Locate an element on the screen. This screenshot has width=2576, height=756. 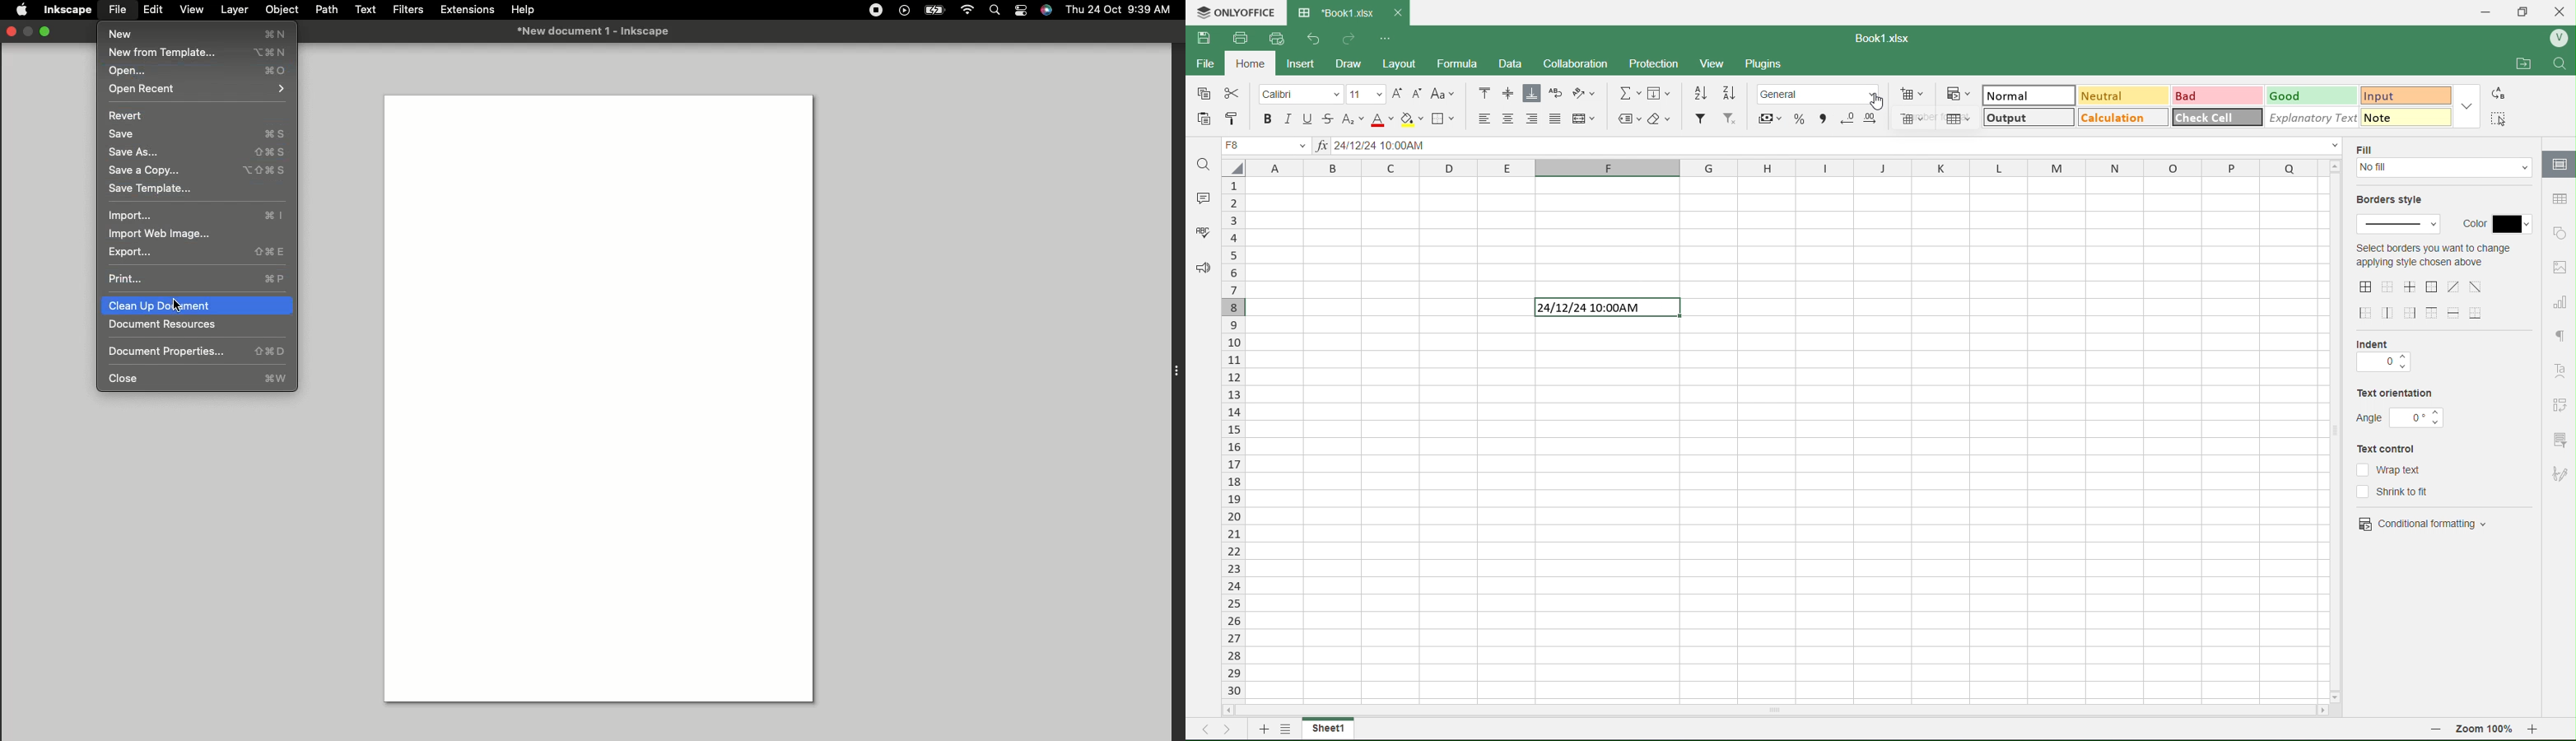
Save as is located at coordinates (198, 151).